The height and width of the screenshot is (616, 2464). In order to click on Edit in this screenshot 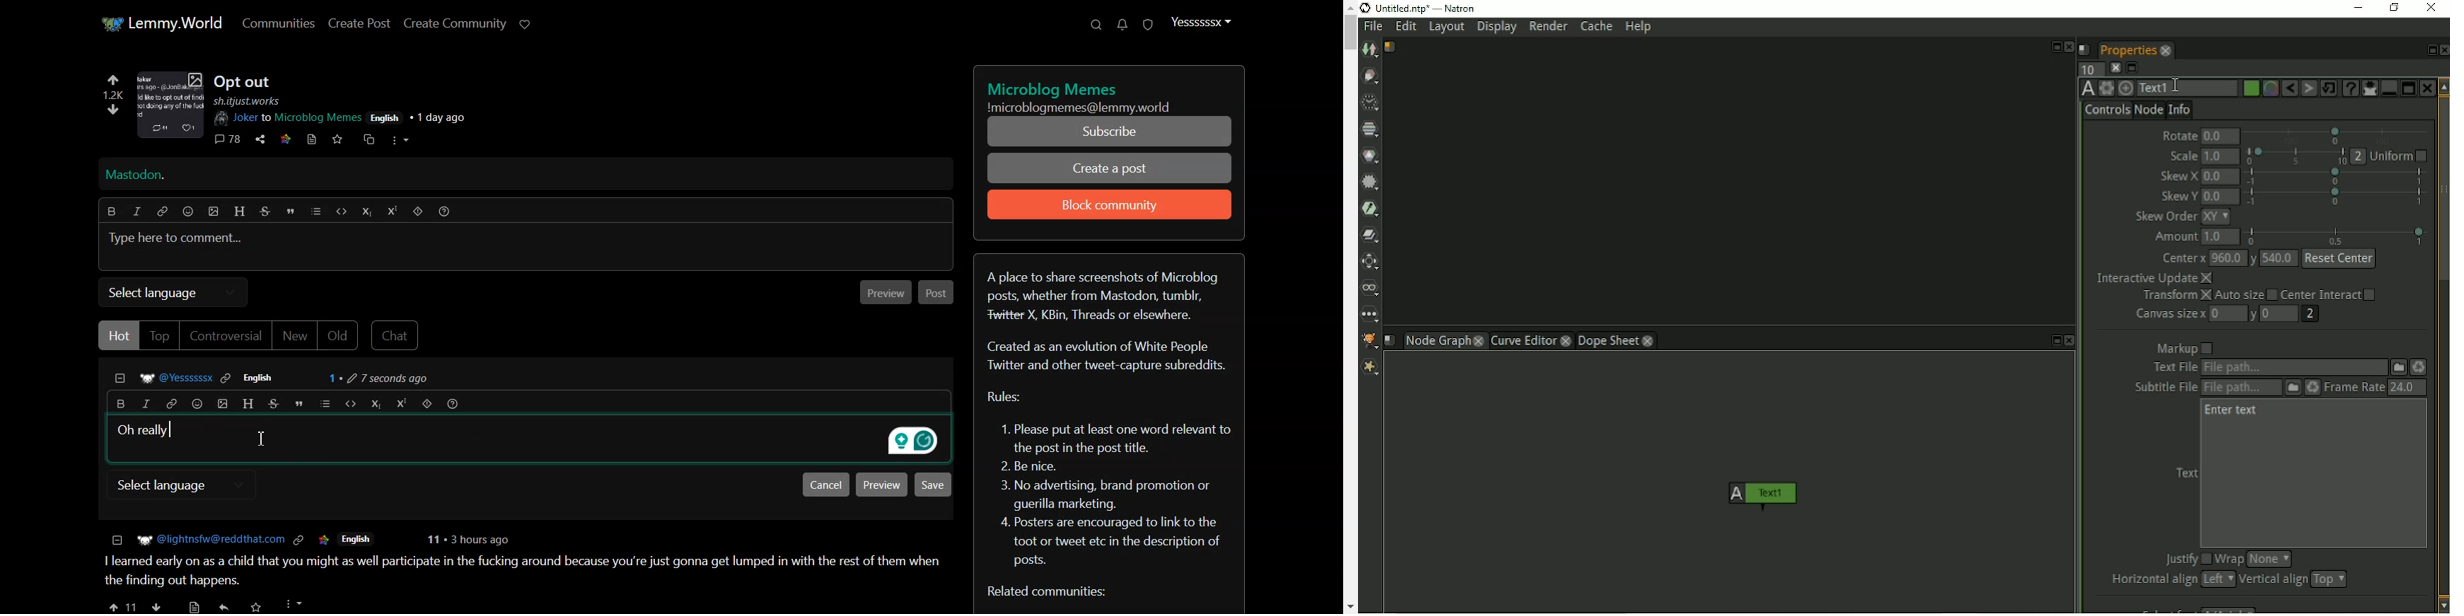, I will do `click(1407, 28)`.